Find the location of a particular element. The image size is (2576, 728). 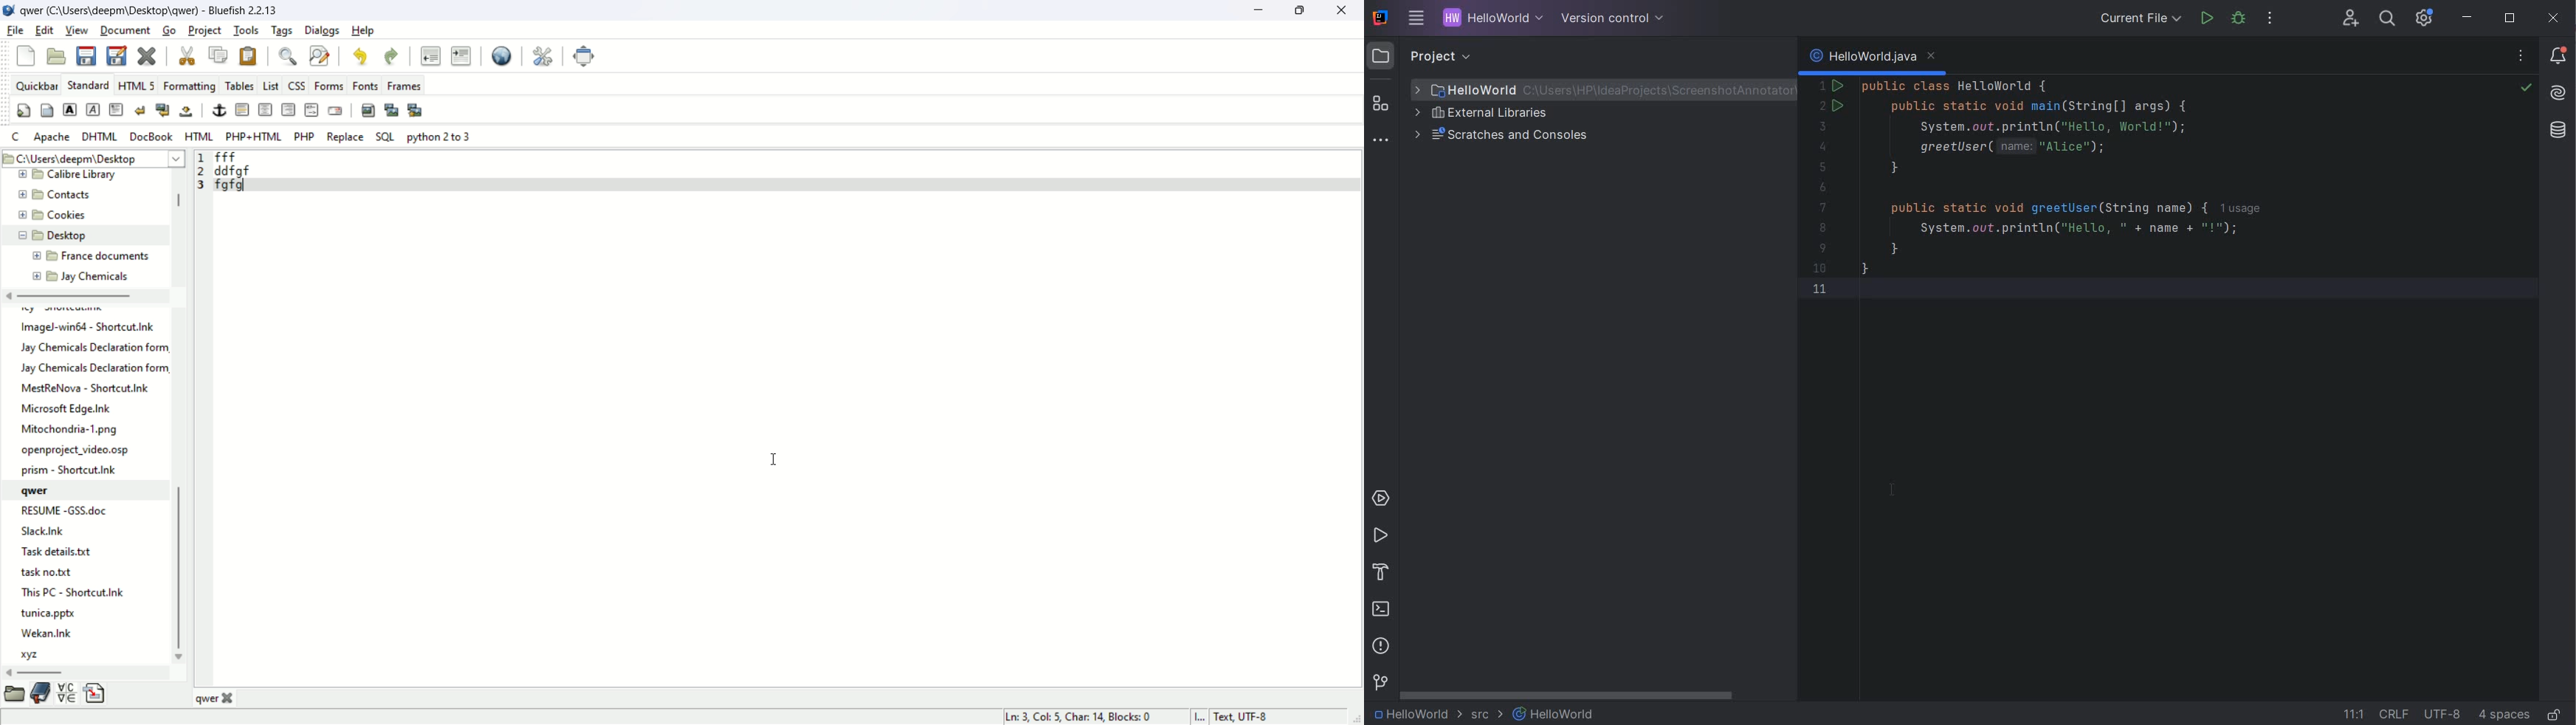

TERMINAL is located at coordinates (1382, 611).